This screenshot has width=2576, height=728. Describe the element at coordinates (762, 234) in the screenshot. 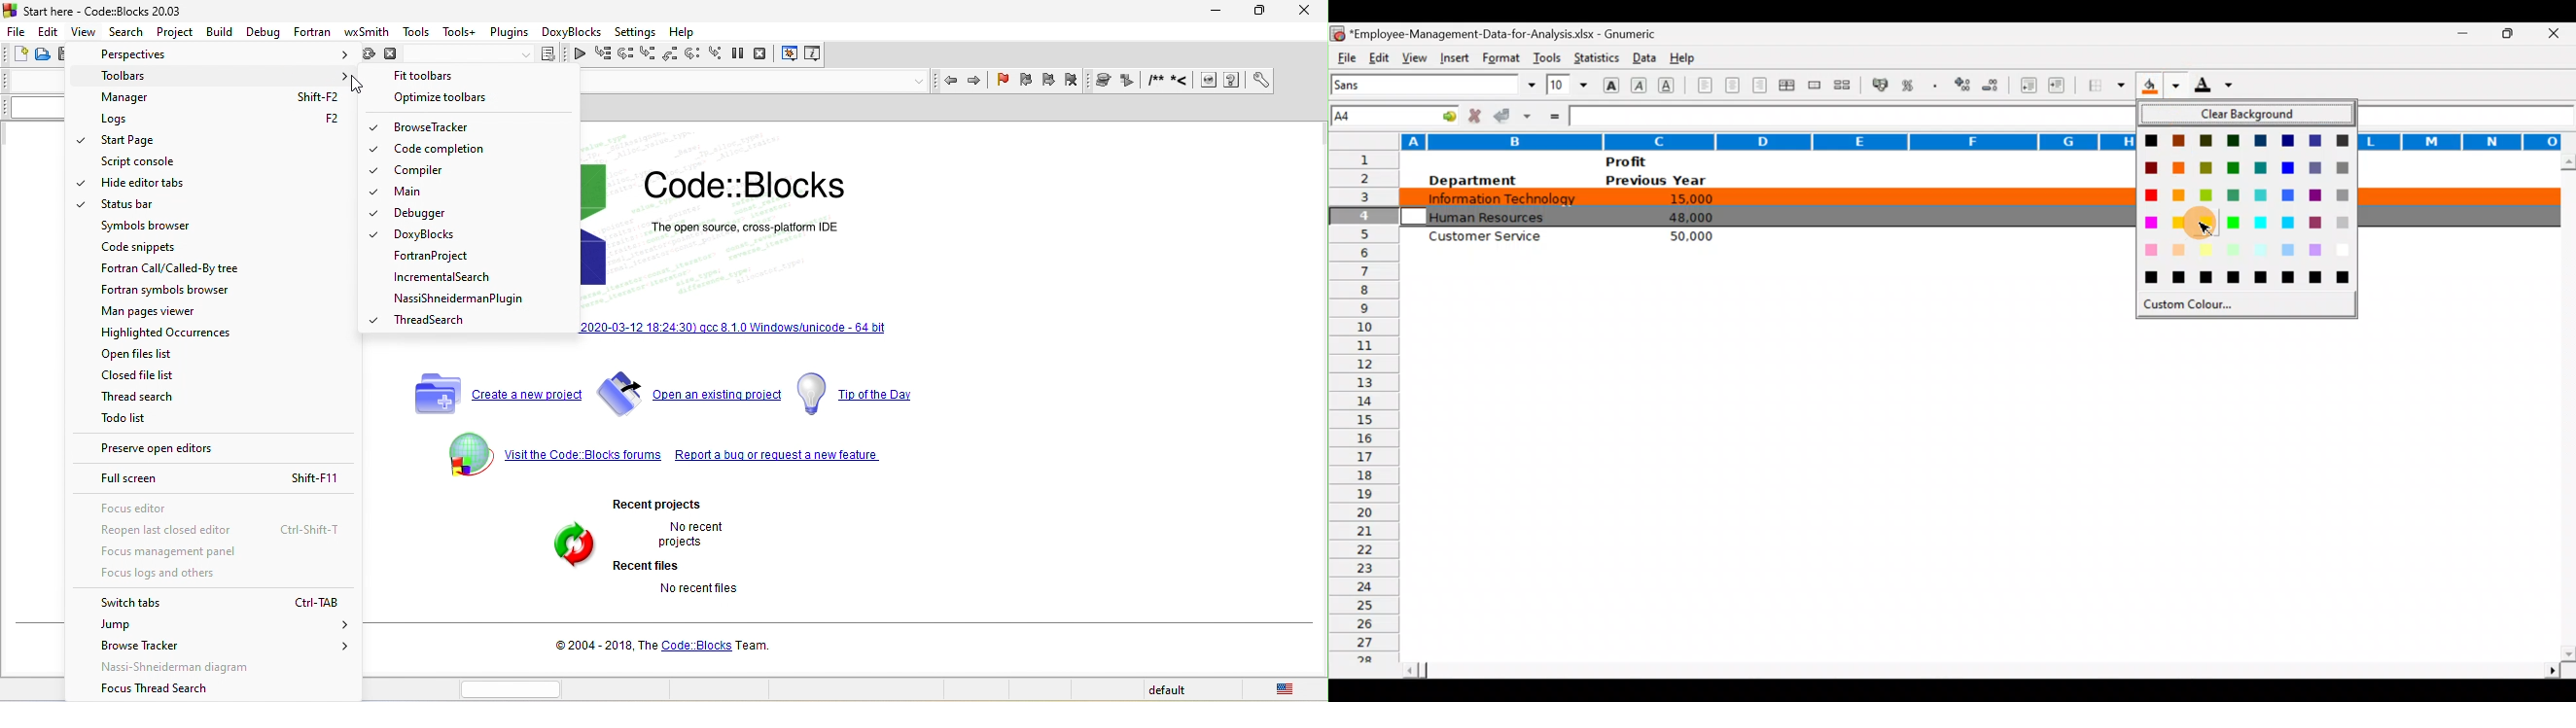

I see `open source, cross-platform` at that location.